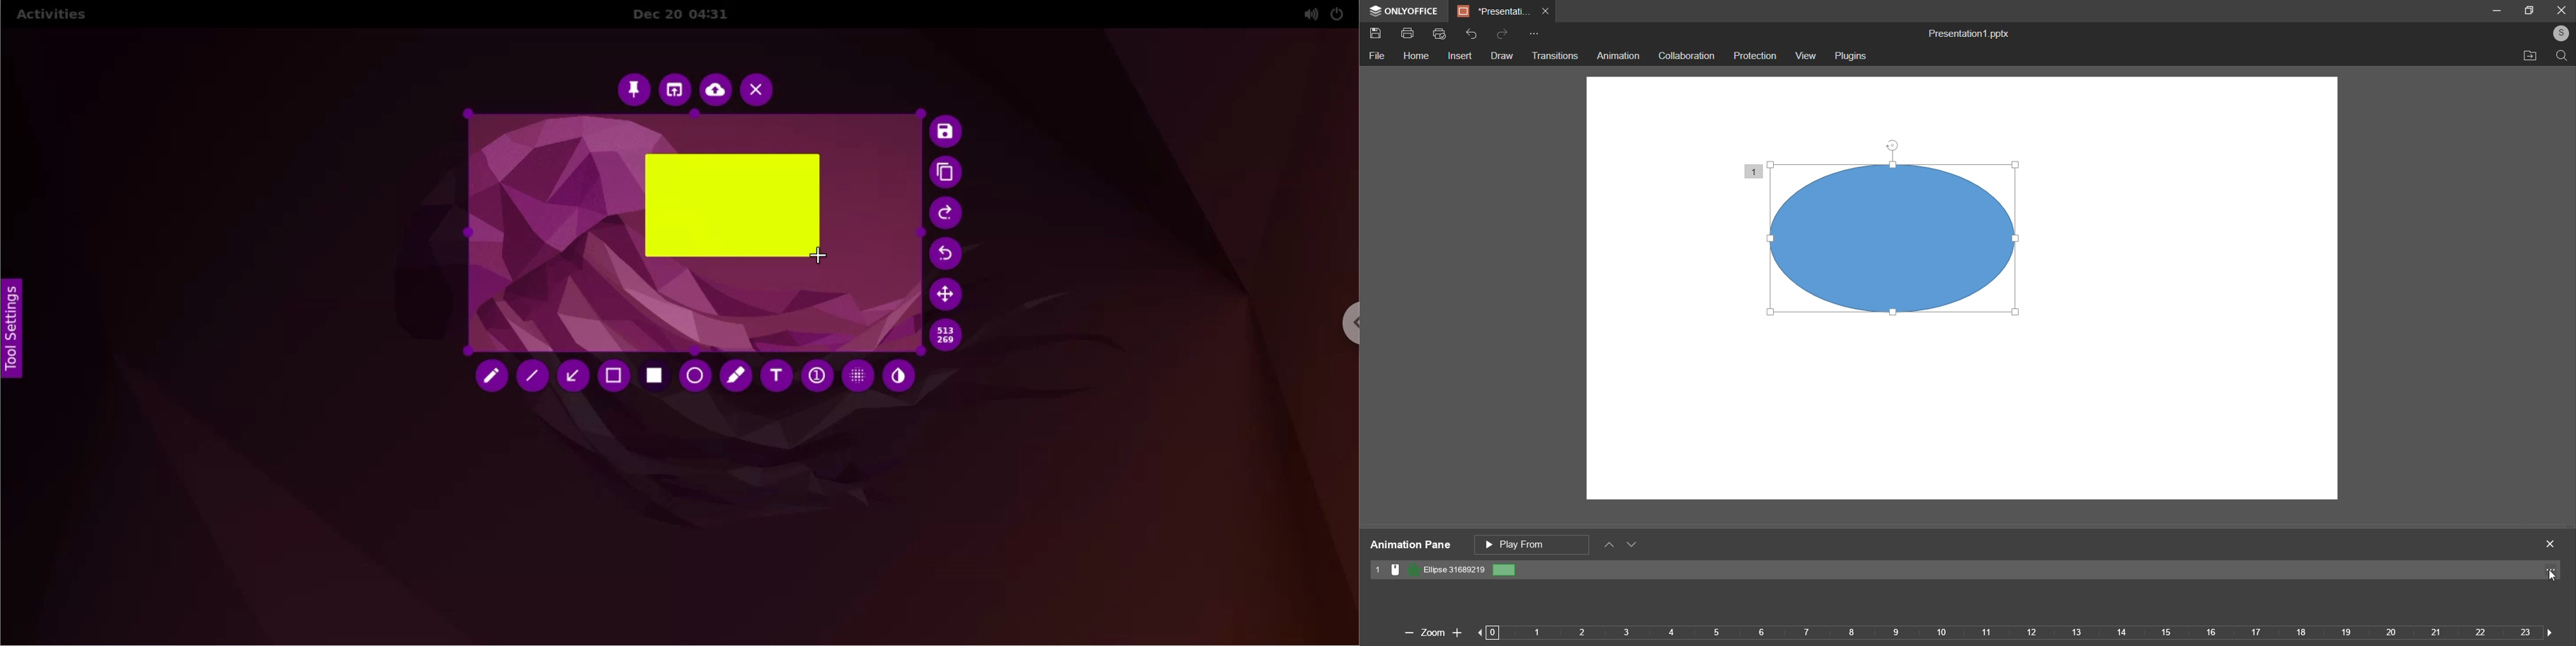 The width and height of the screenshot is (2576, 672). I want to click on login, so click(2560, 32).